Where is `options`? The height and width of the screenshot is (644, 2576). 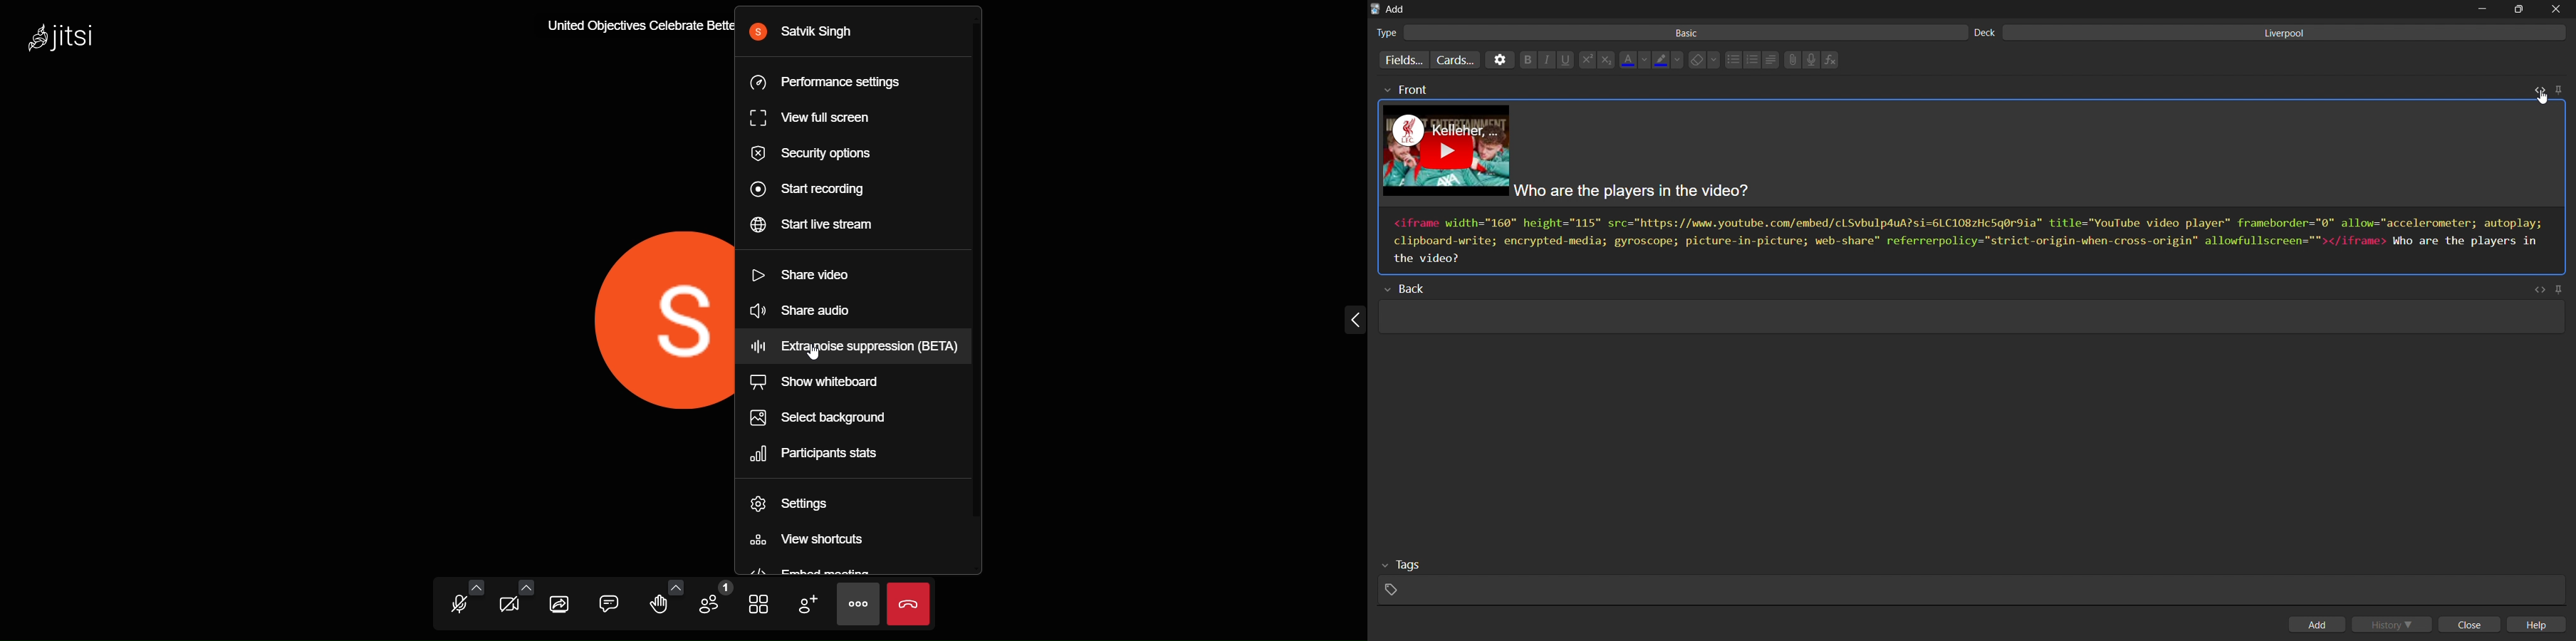
options is located at coordinates (1498, 60).